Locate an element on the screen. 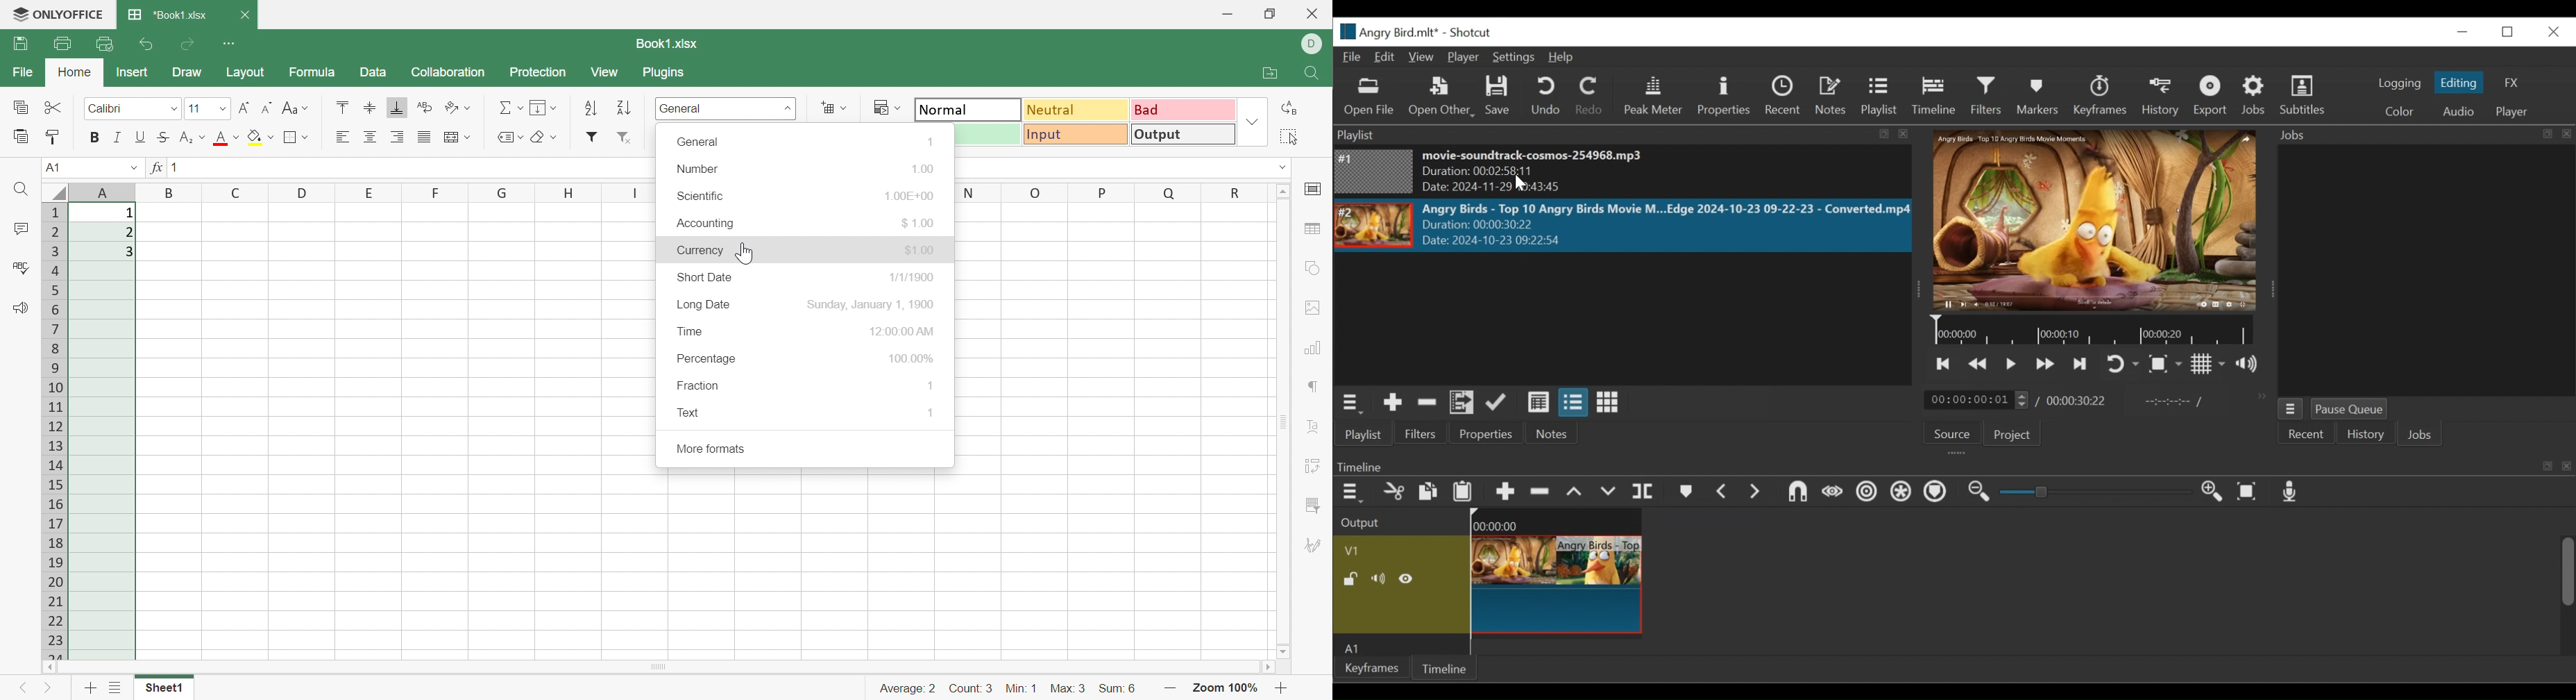  Add files to the playlist is located at coordinates (1463, 403).